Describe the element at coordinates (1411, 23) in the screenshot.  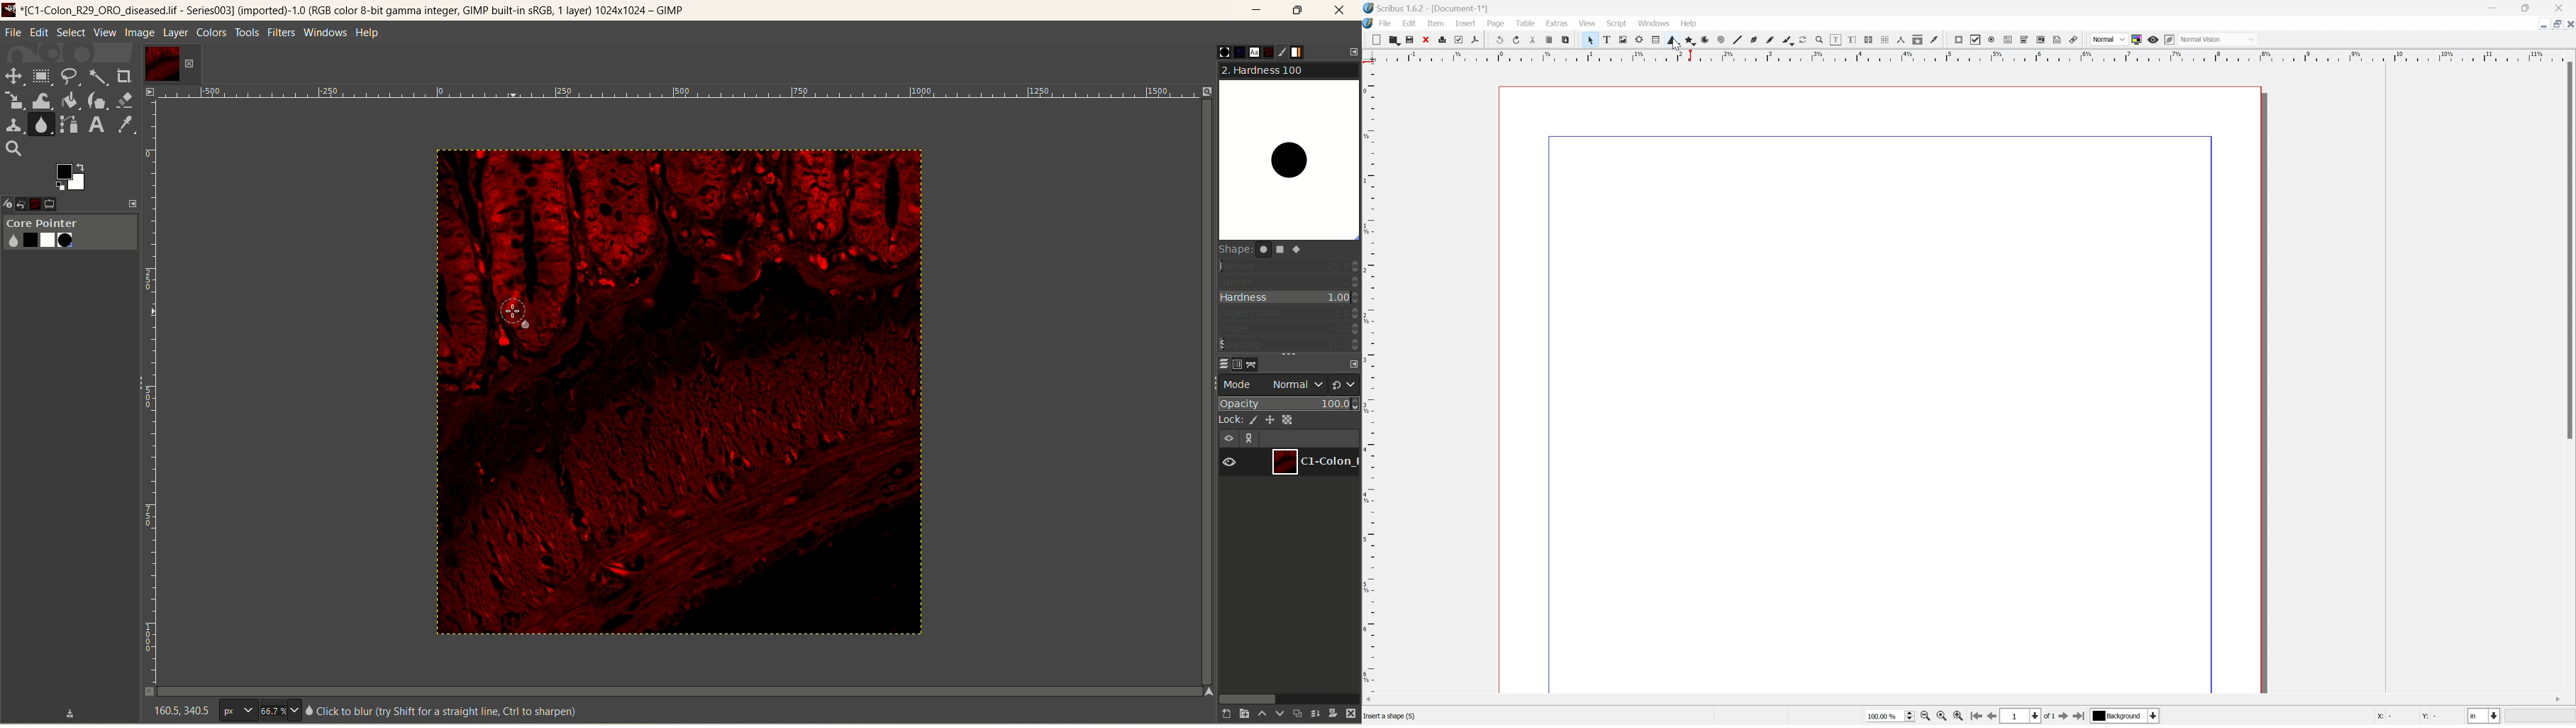
I see `Edit` at that location.